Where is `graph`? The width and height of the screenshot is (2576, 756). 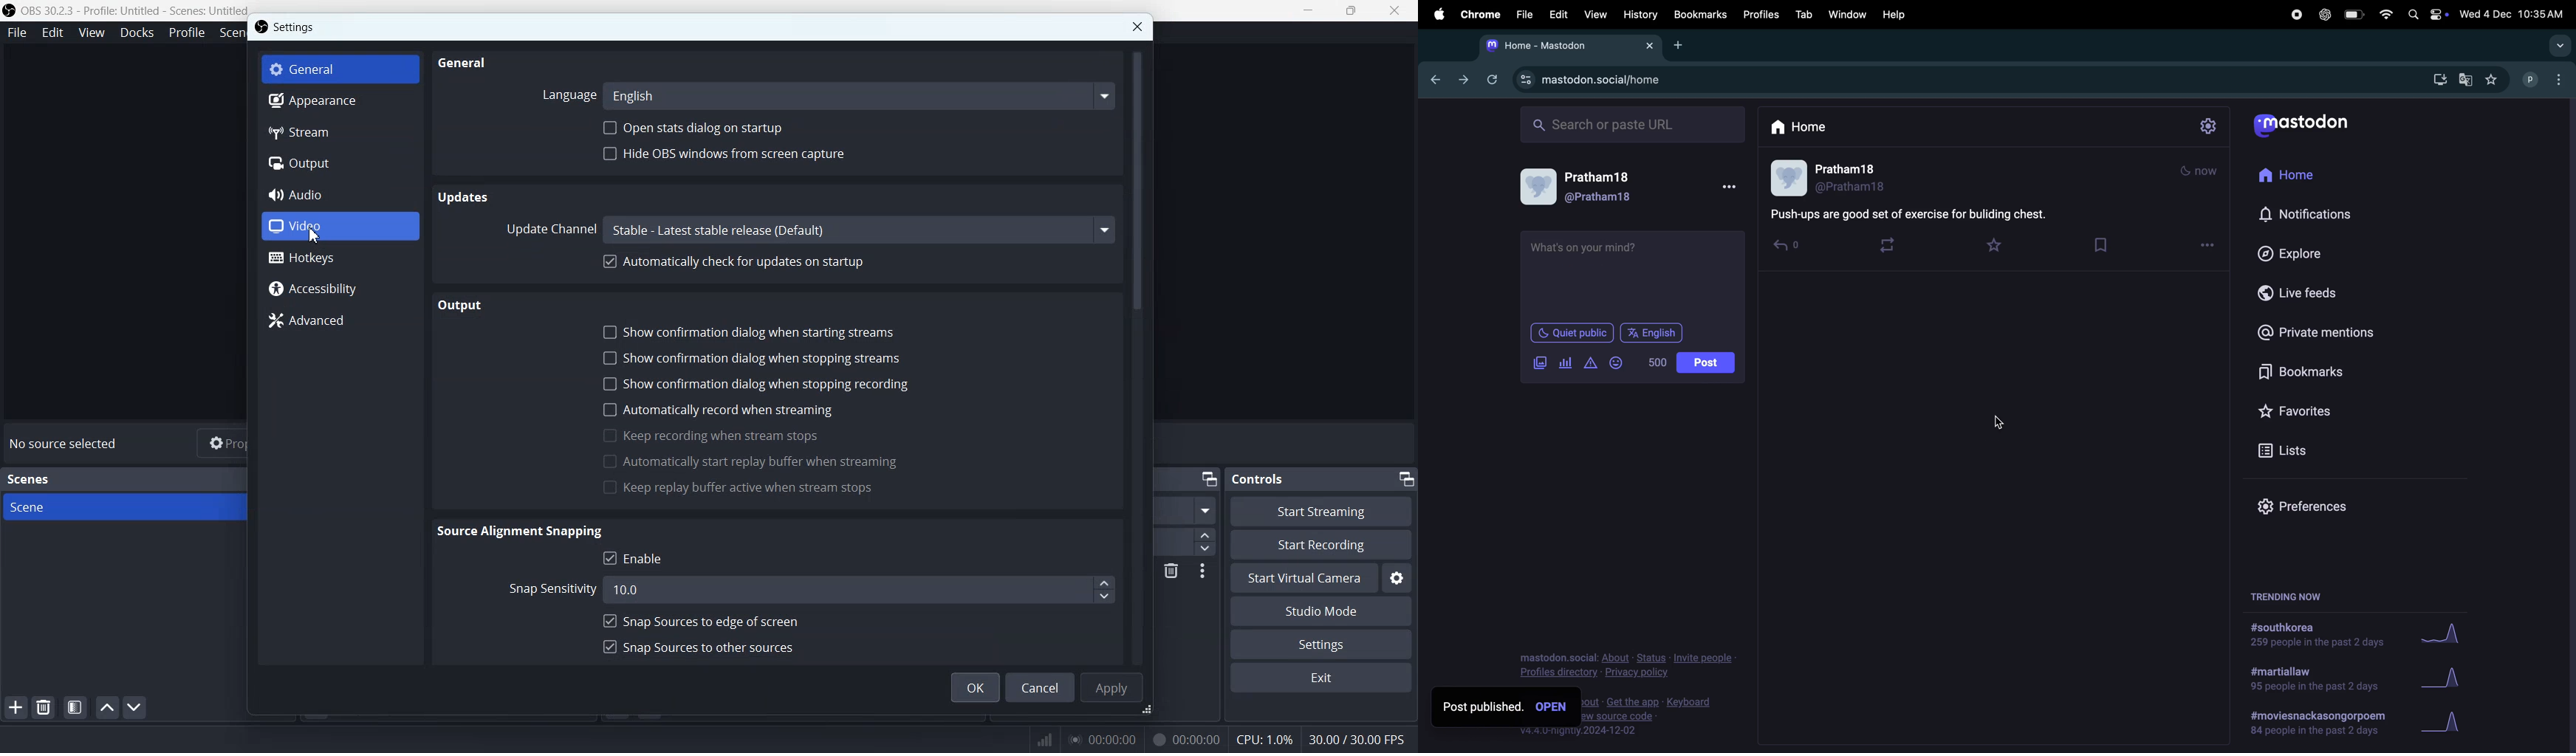
graph is located at coordinates (2444, 638).